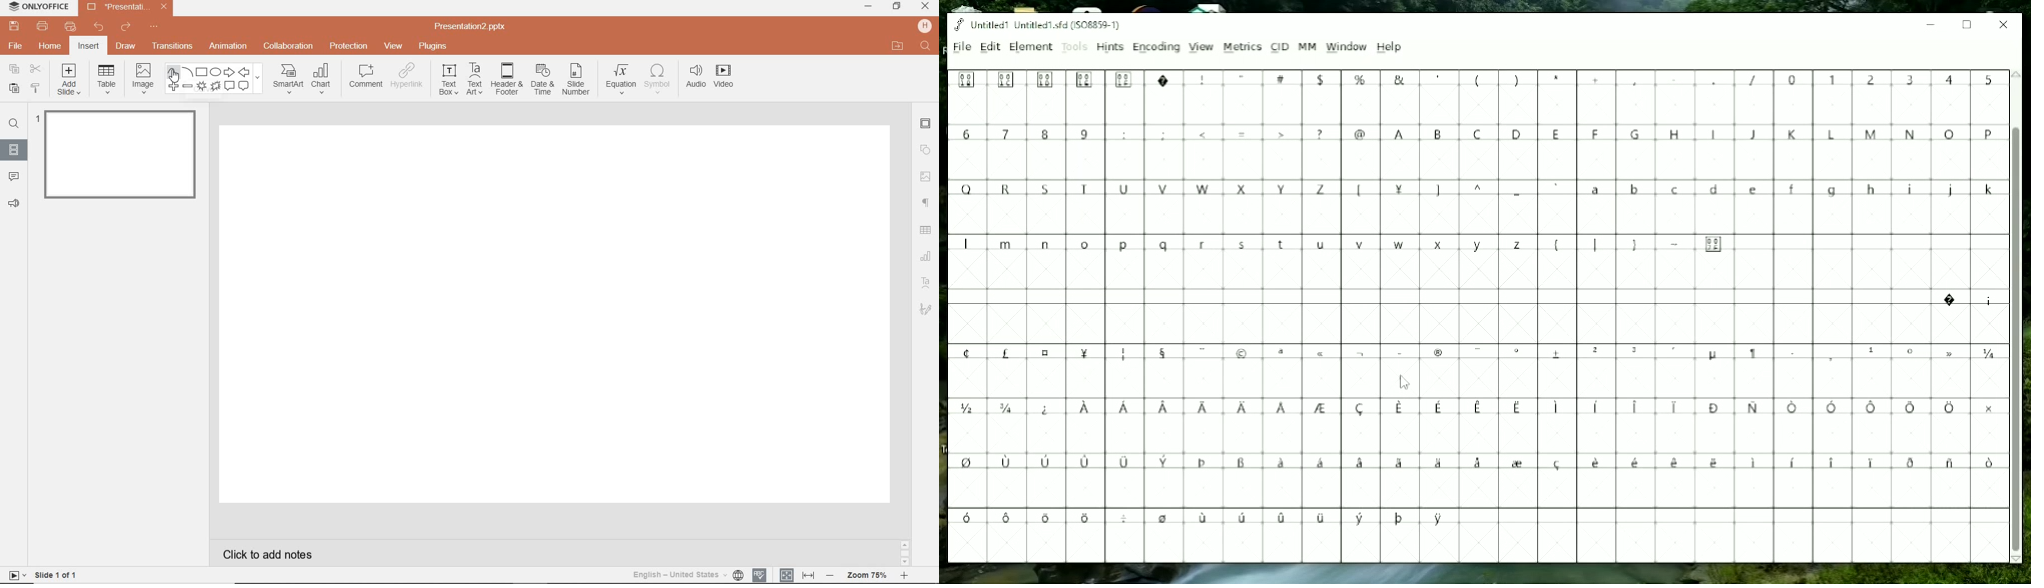 The height and width of the screenshot is (588, 2044). I want to click on Symbols, so click(1479, 351).